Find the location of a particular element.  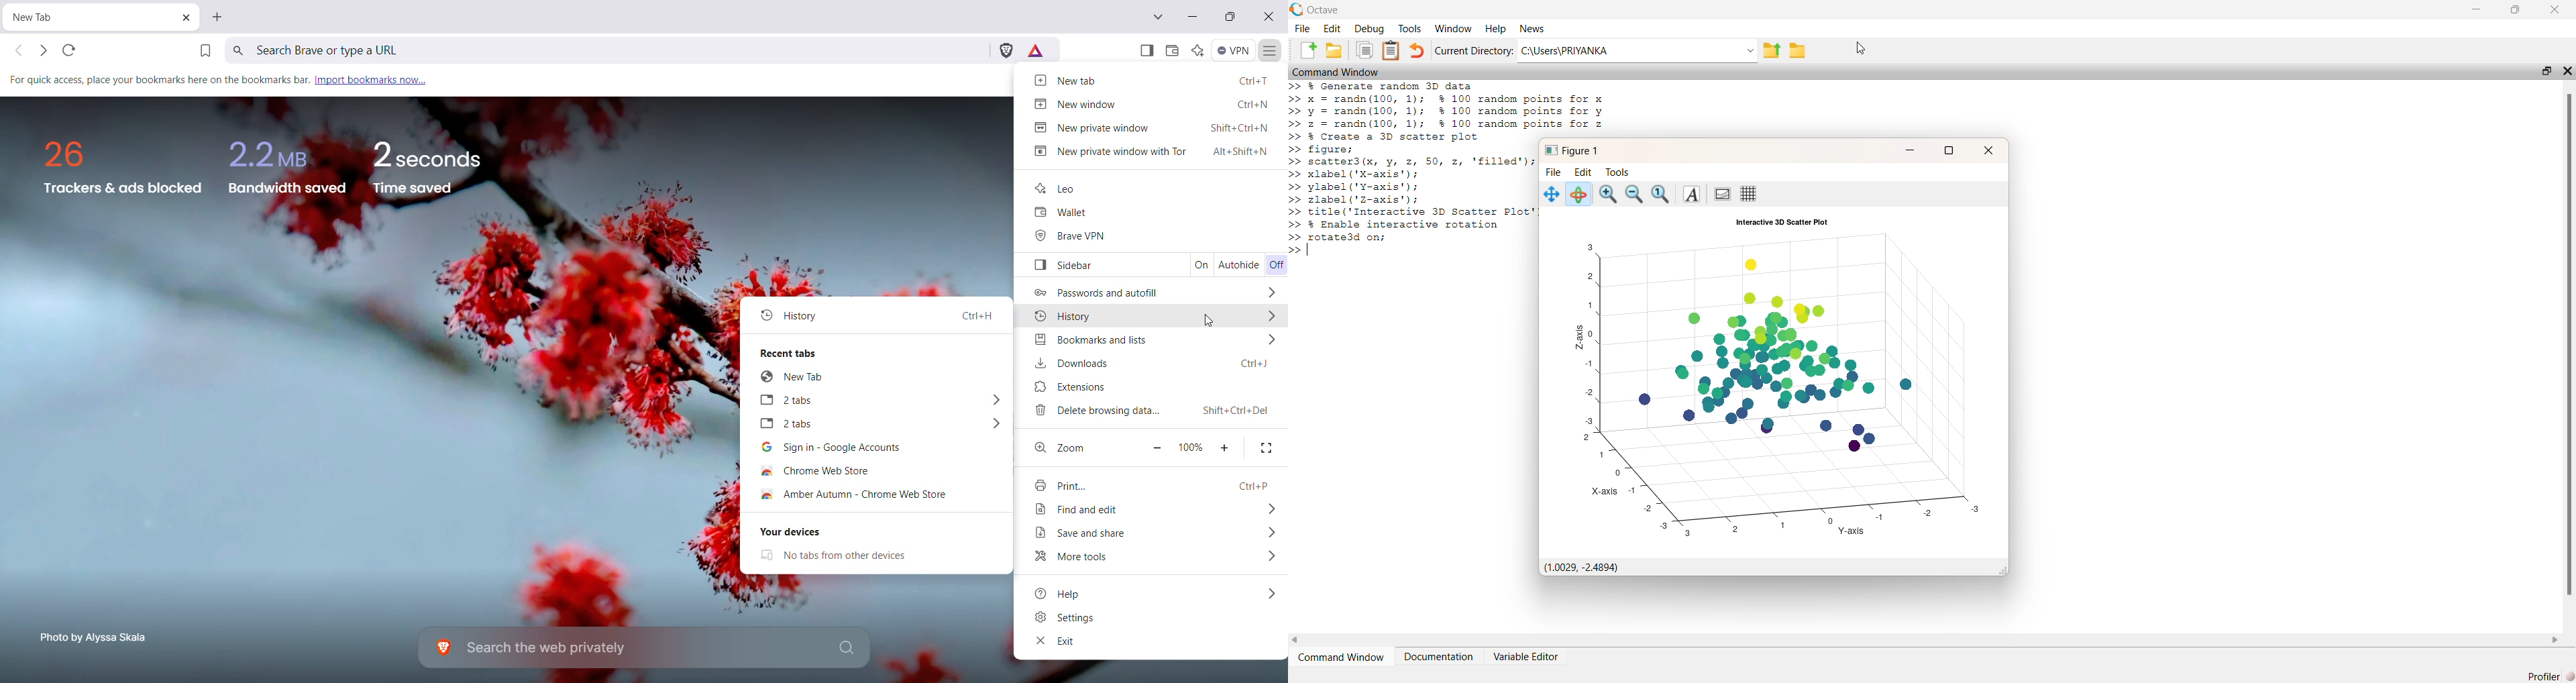

3D plot is located at coordinates (1780, 383).